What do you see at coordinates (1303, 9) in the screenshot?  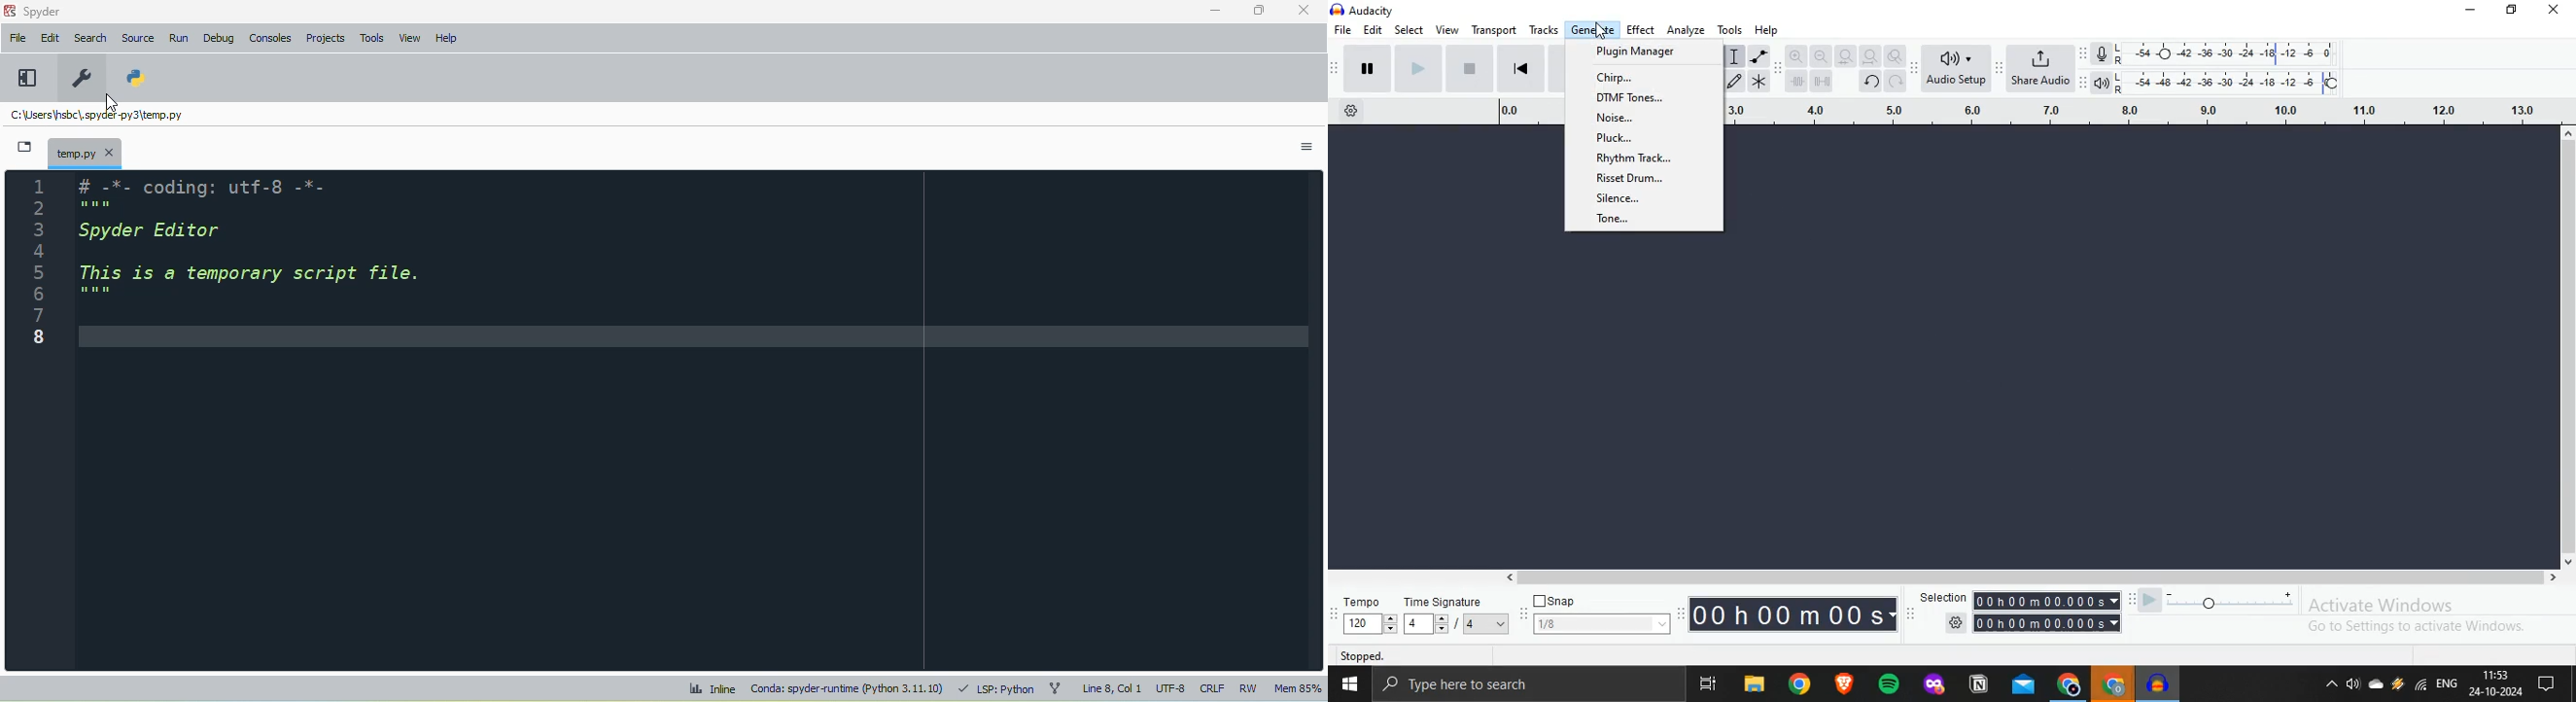 I see `close` at bounding box center [1303, 9].